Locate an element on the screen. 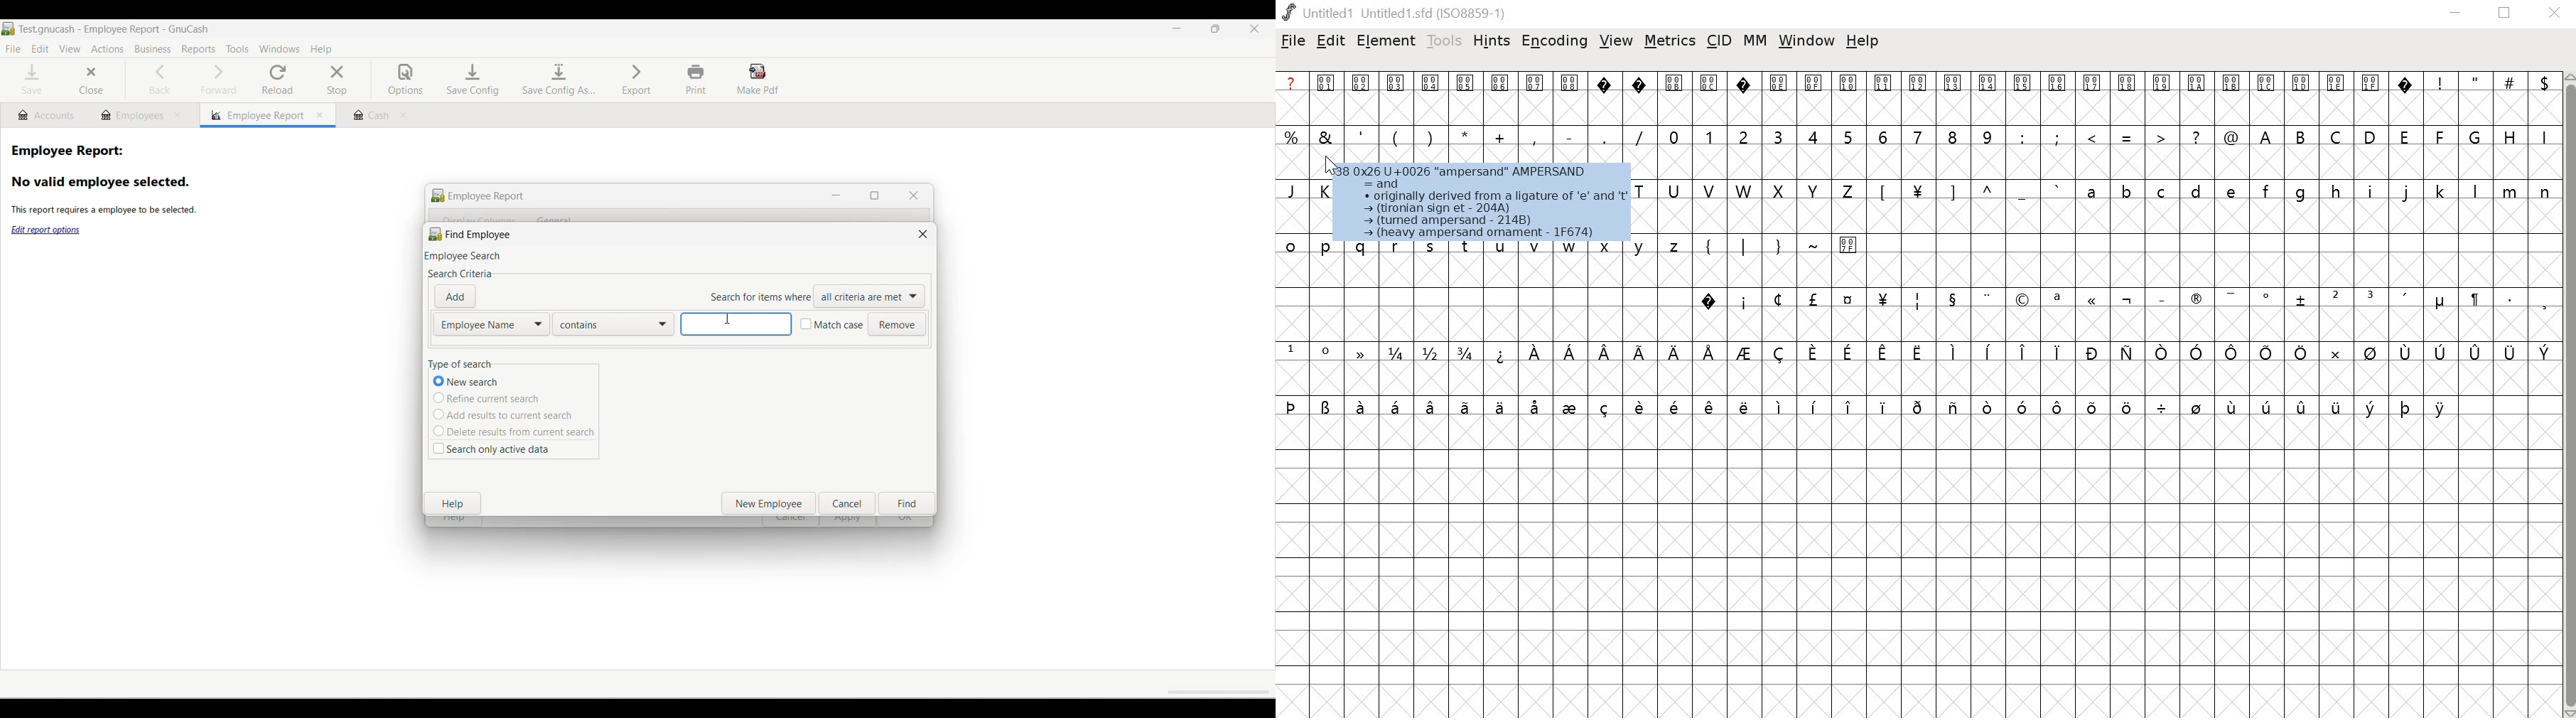 This screenshot has height=728, width=2576. > is located at coordinates (2162, 135).